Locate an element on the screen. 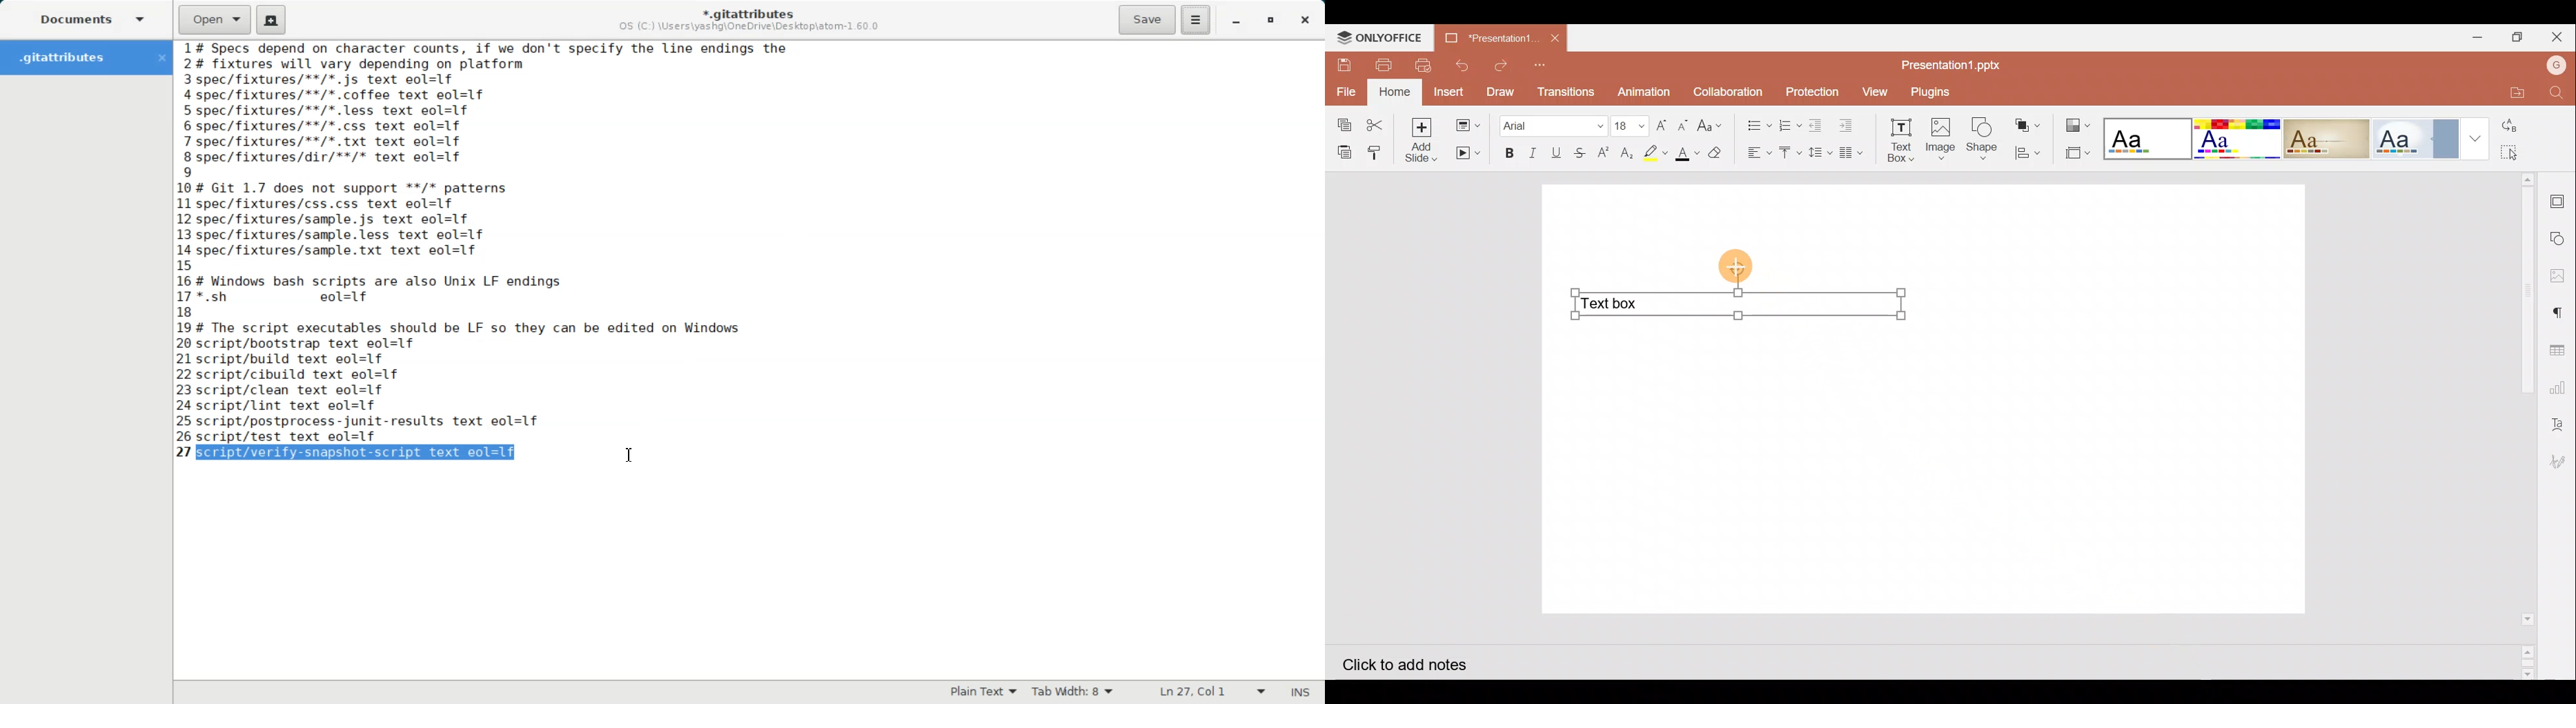 Image resolution: width=2576 pixels, height=728 pixels. Line spacing is located at coordinates (1822, 153).